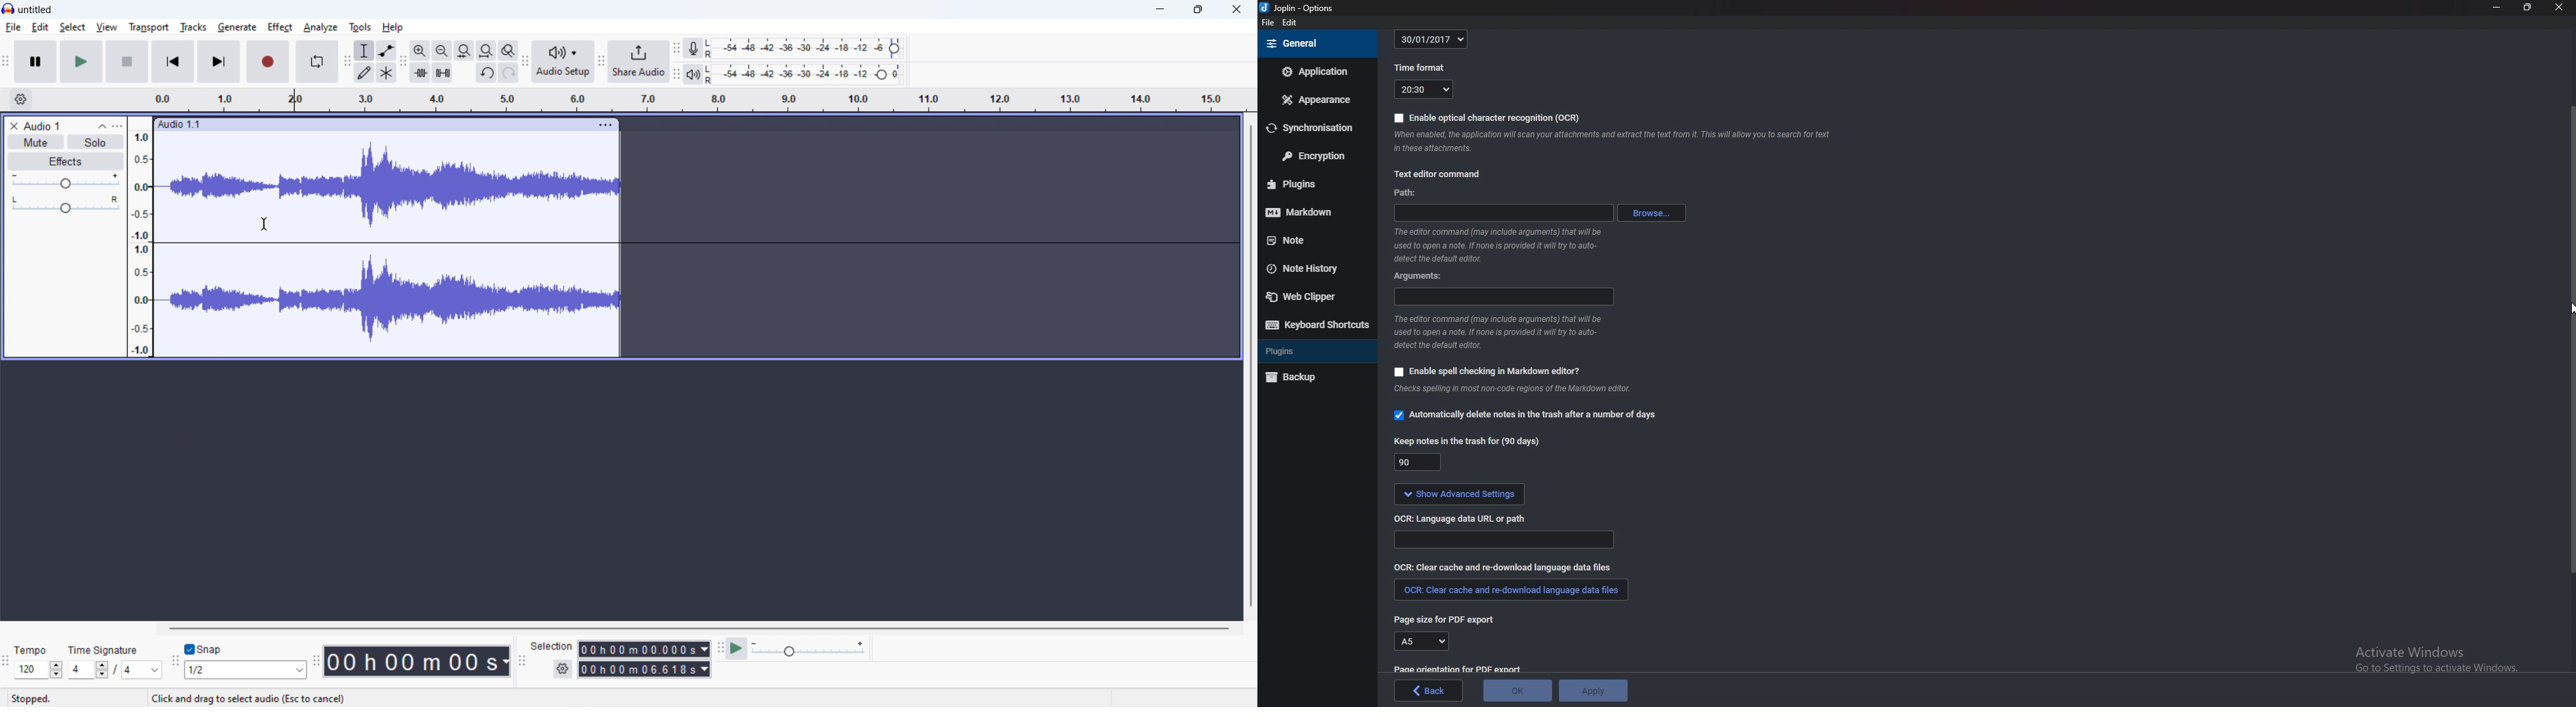 This screenshot has height=728, width=2576. What do you see at coordinates (175, 662) in the screenshot?
I see `snapping toolbar` at bounding box center [175, 662].